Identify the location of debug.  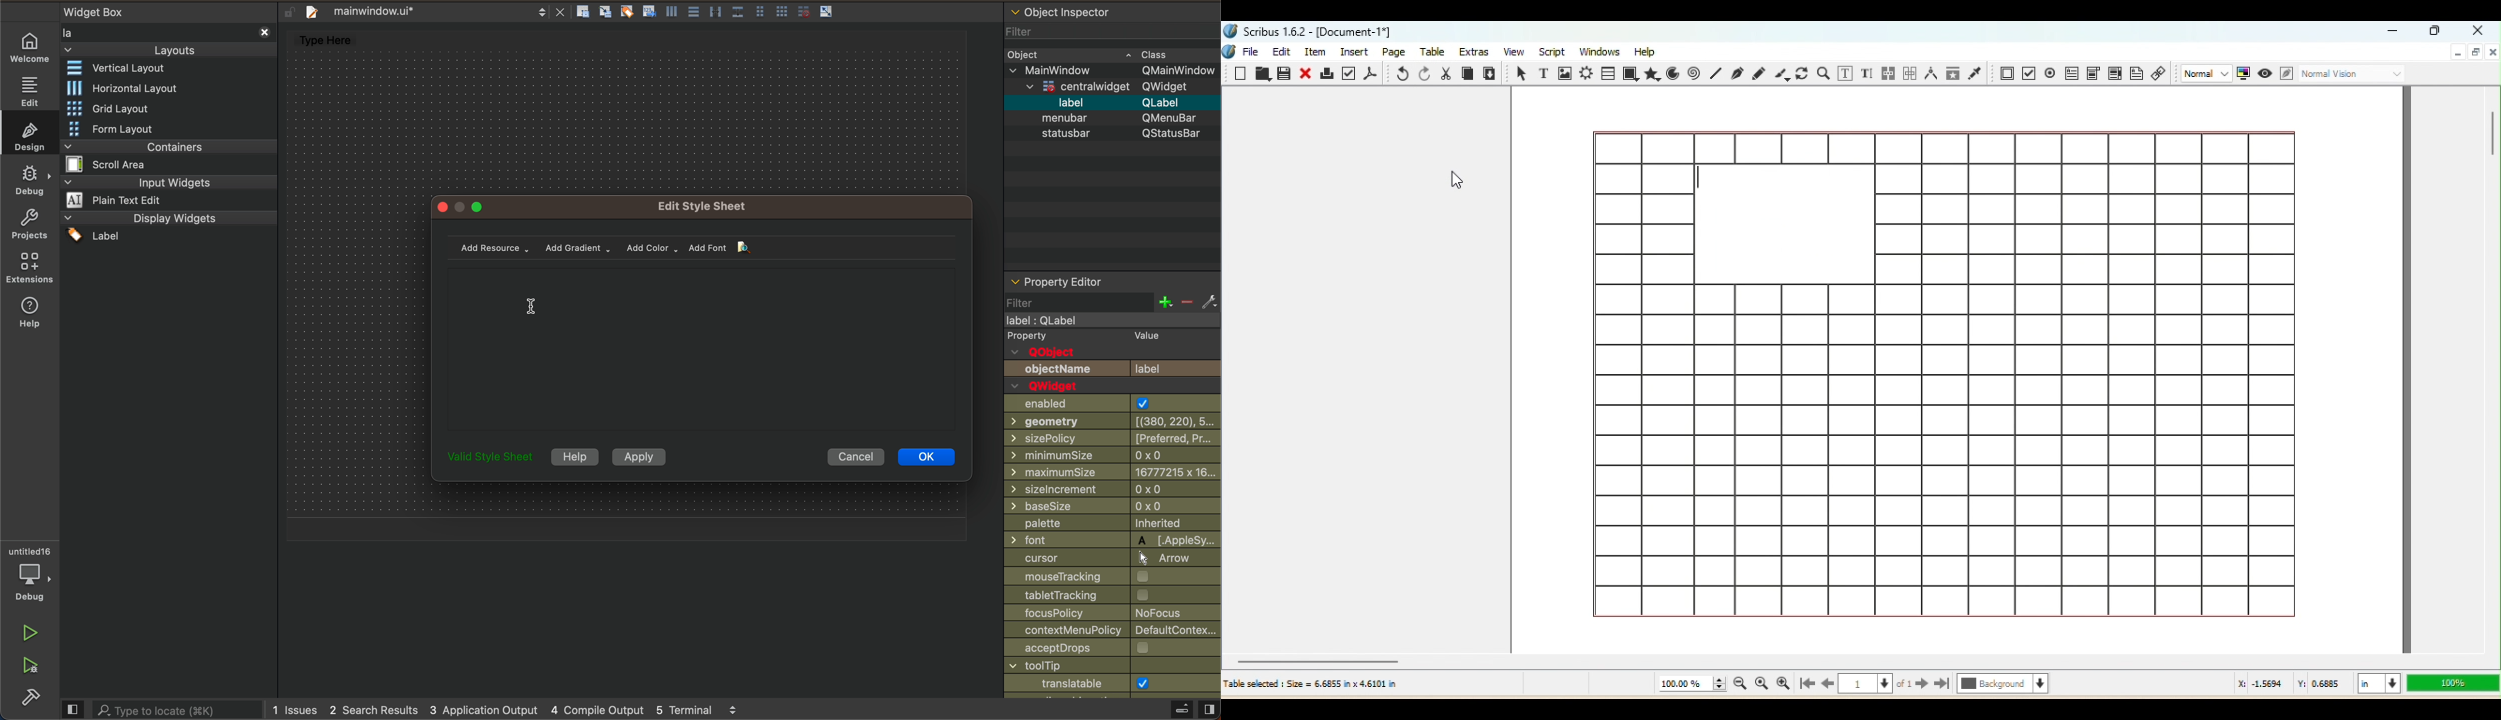
(33, 183).